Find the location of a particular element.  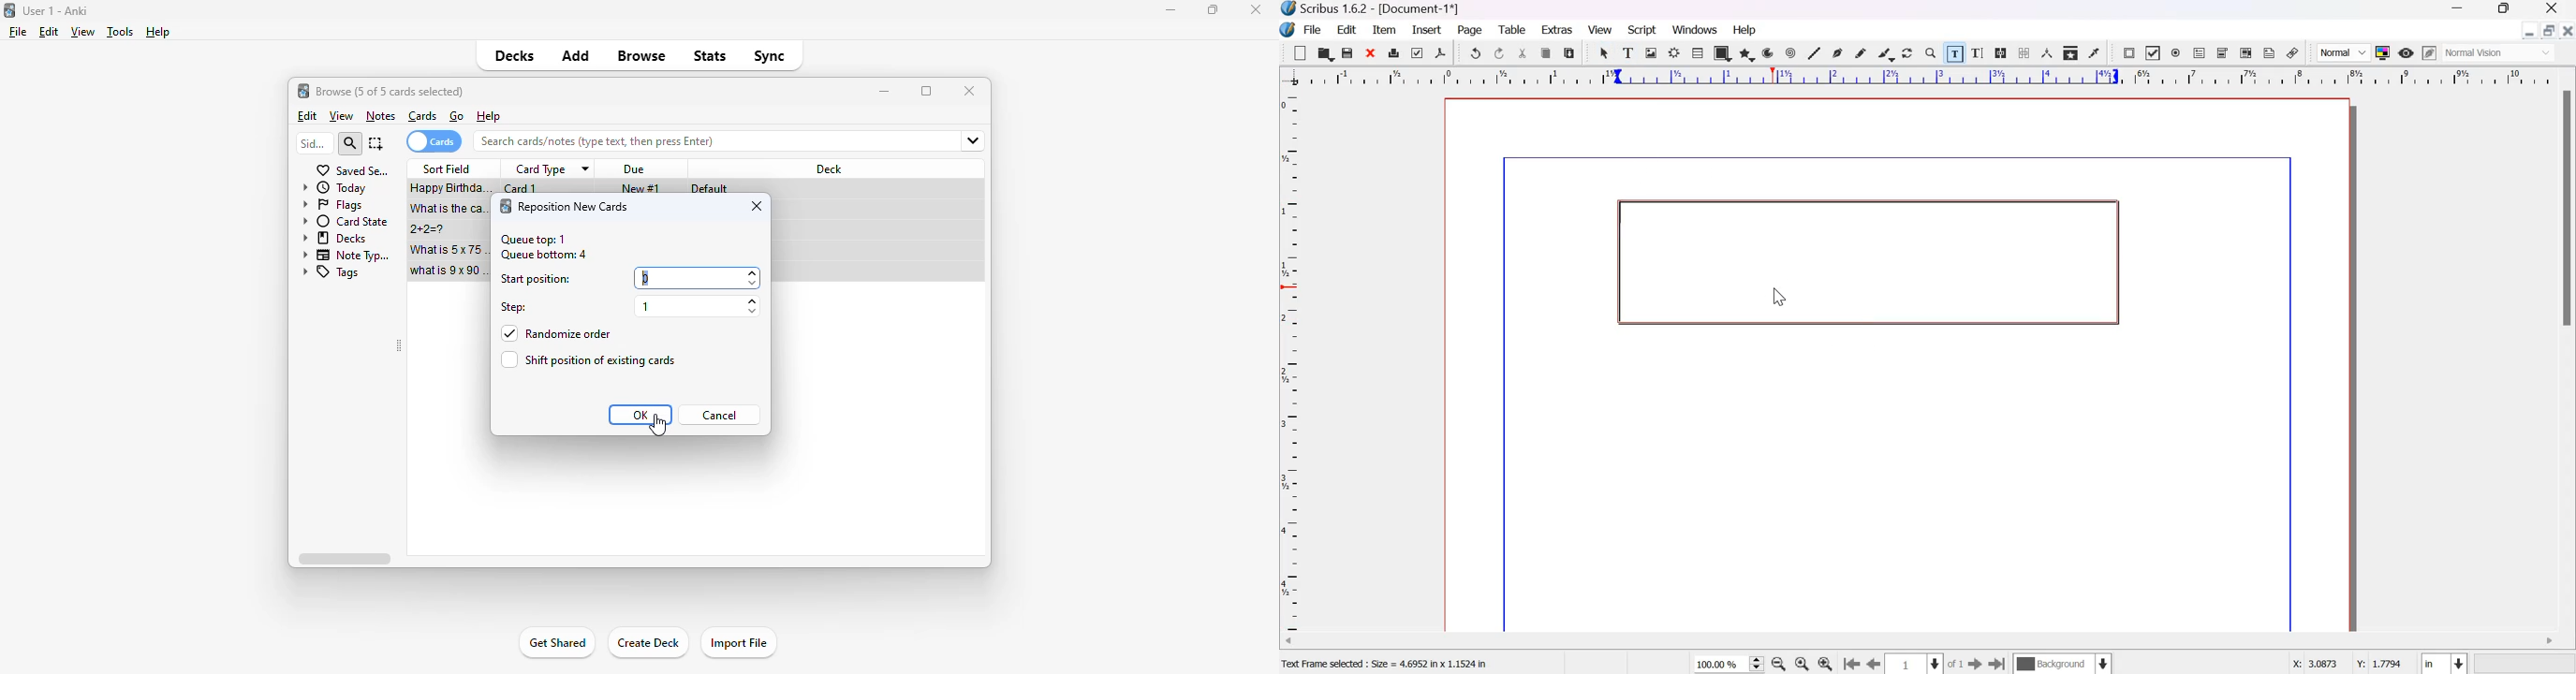

file is located at coordinates (18, 32).